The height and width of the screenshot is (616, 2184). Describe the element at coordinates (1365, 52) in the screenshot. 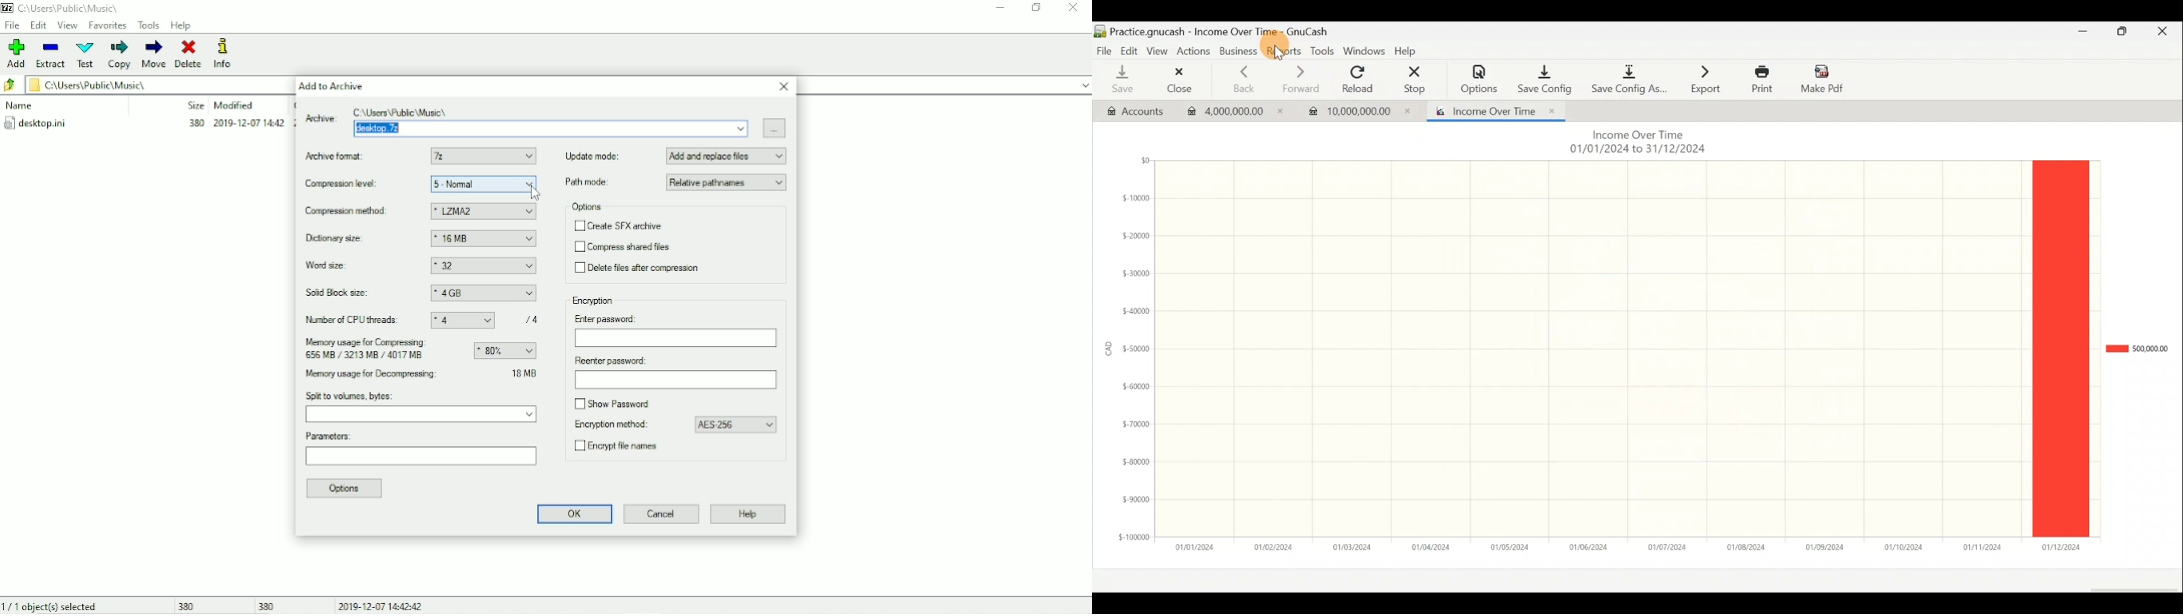

I see `Windows` at that location.